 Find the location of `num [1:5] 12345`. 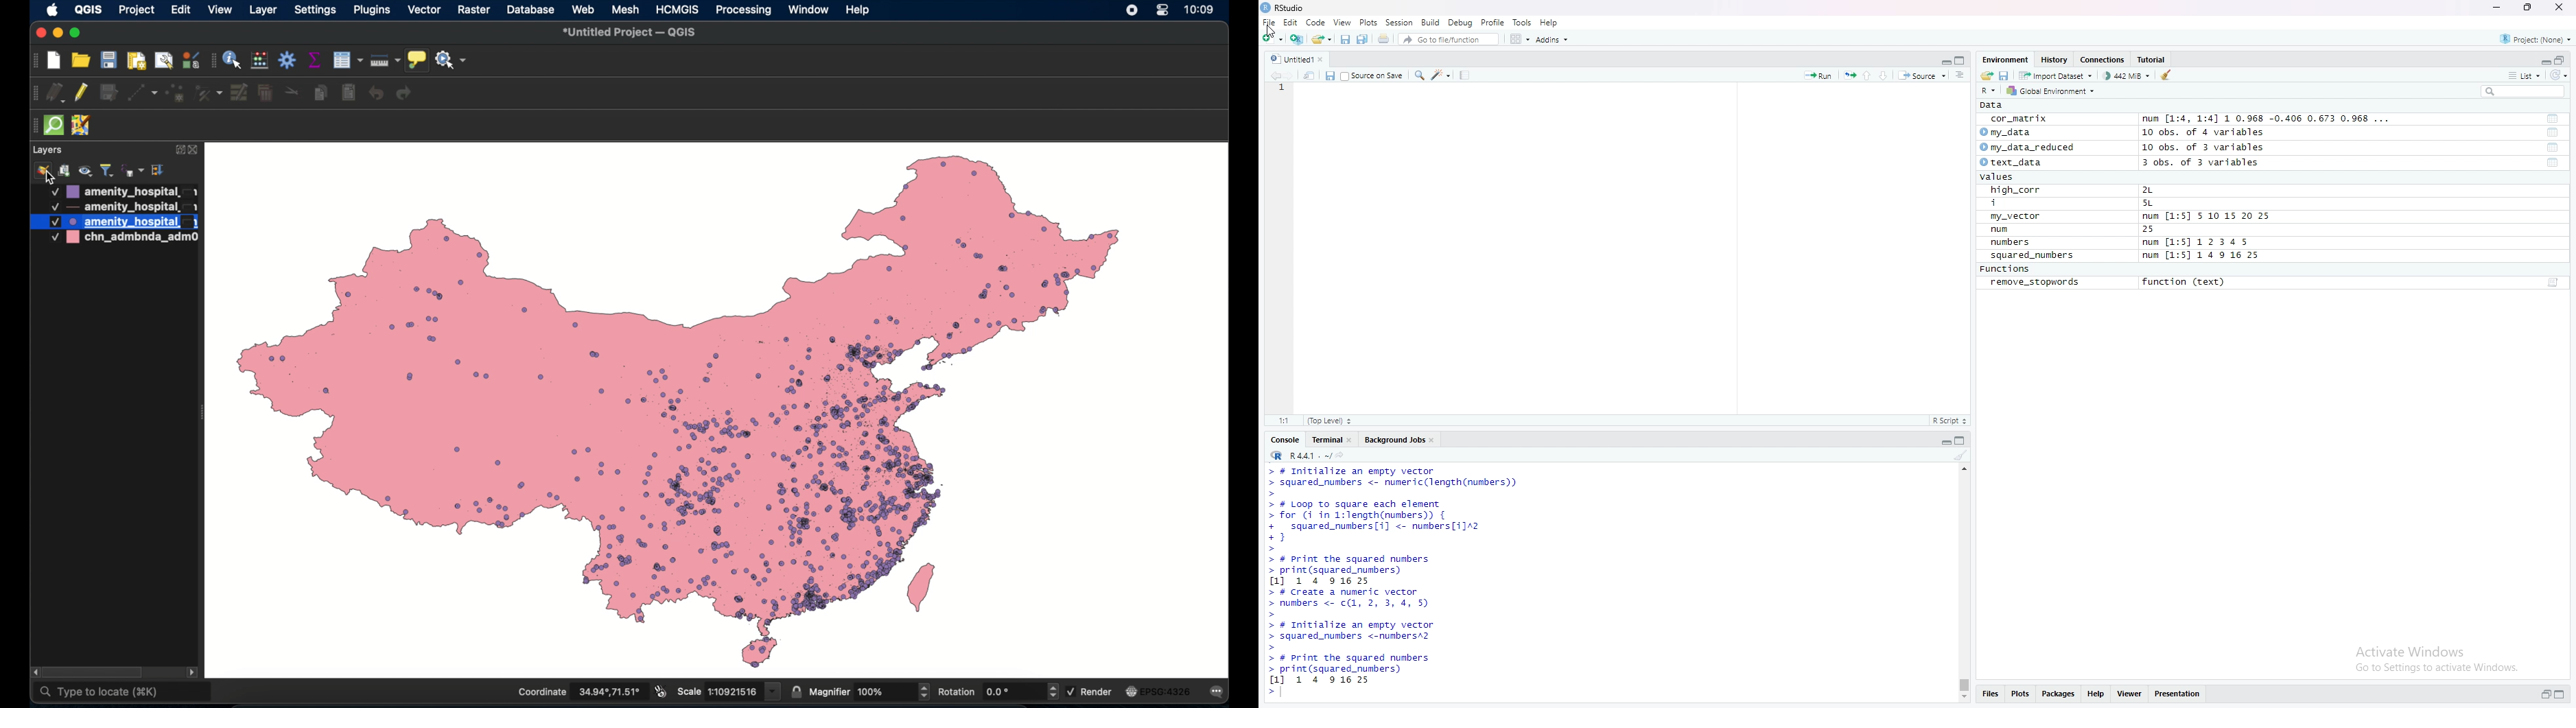

num [1:5] 12345 is located at coordinates (2197, 242).